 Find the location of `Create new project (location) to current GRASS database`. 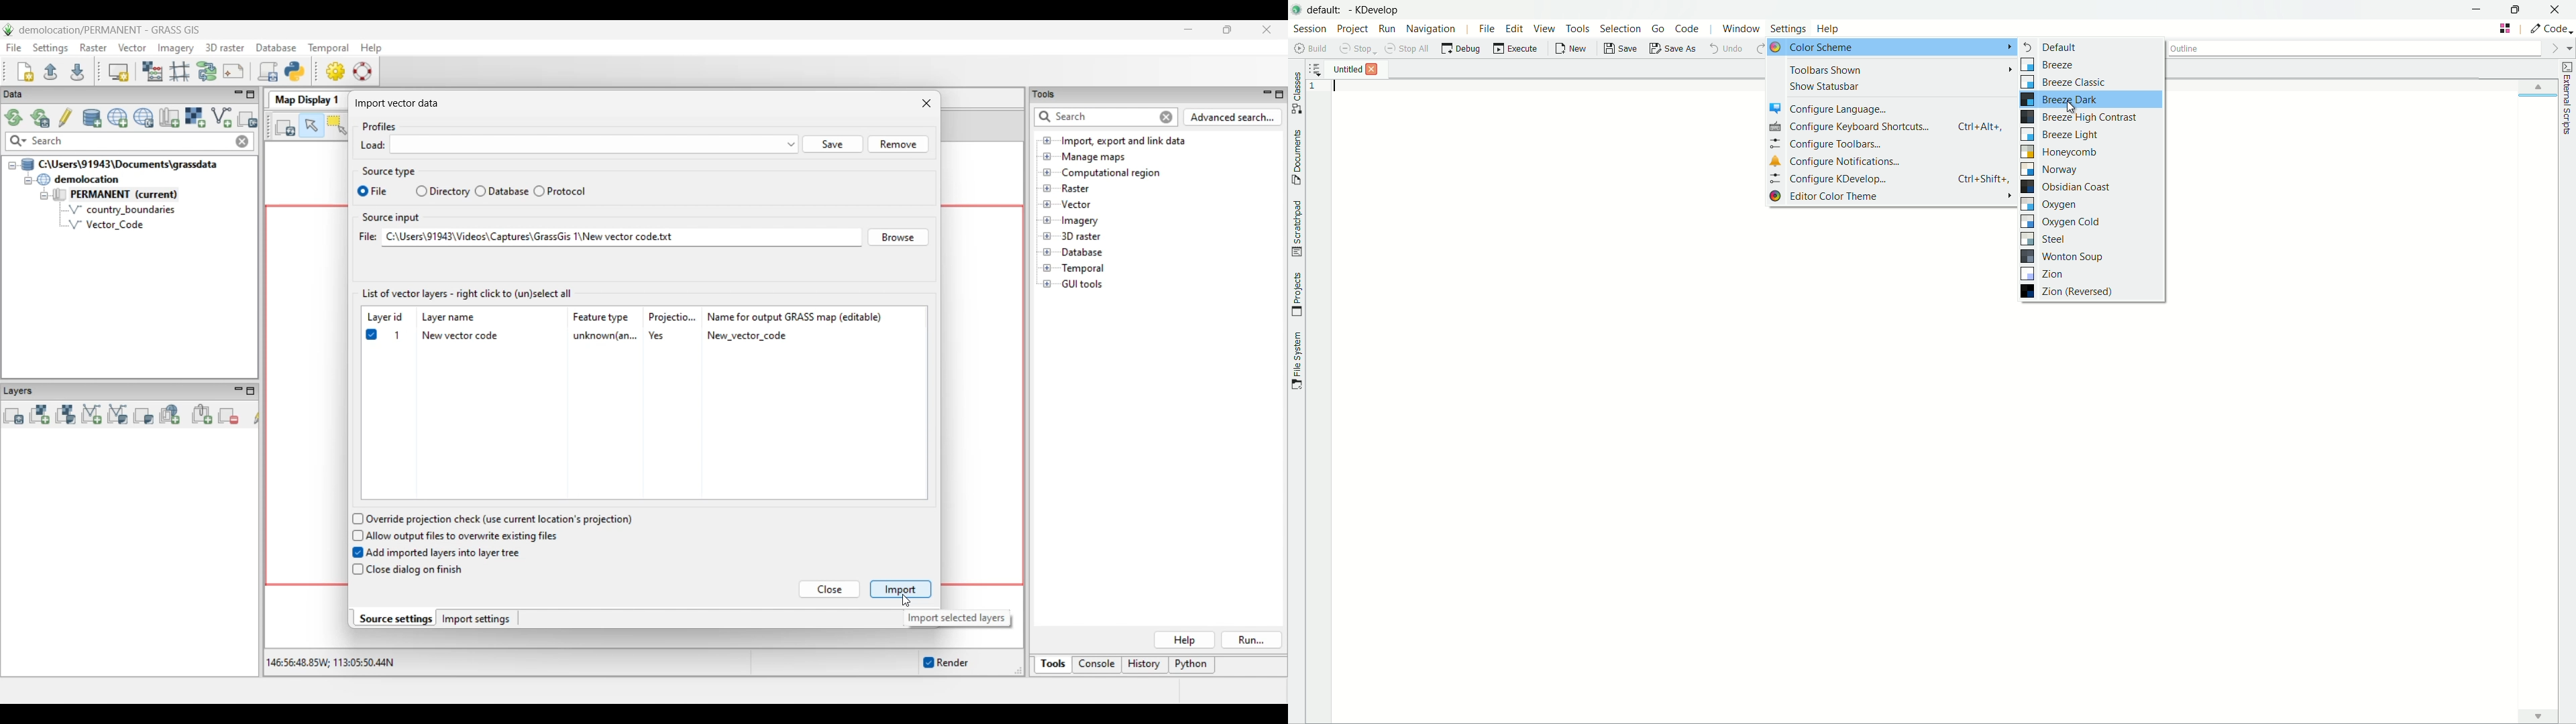

Create new project (location) to current GRASS database is located at coordinates (118, 118).